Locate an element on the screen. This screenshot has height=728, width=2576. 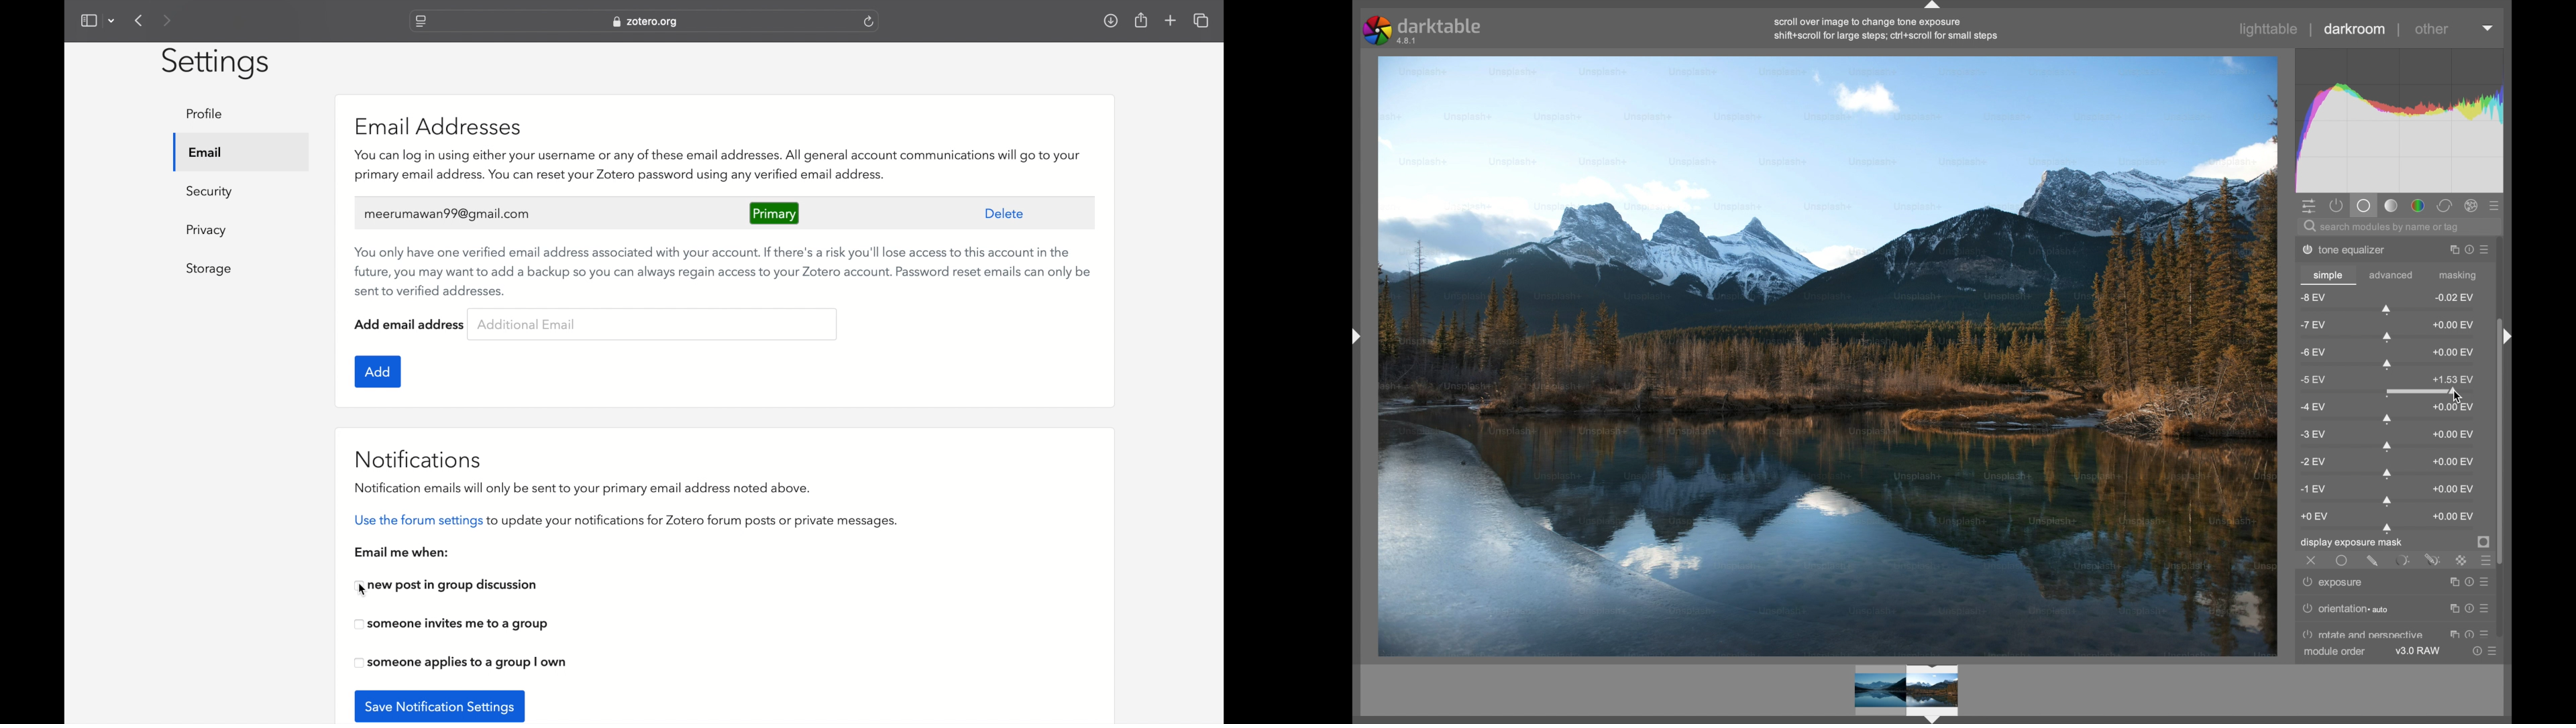
use the forum settings to update your notifications for zotero forum posts or private messages is located at coordinates (625, 521).